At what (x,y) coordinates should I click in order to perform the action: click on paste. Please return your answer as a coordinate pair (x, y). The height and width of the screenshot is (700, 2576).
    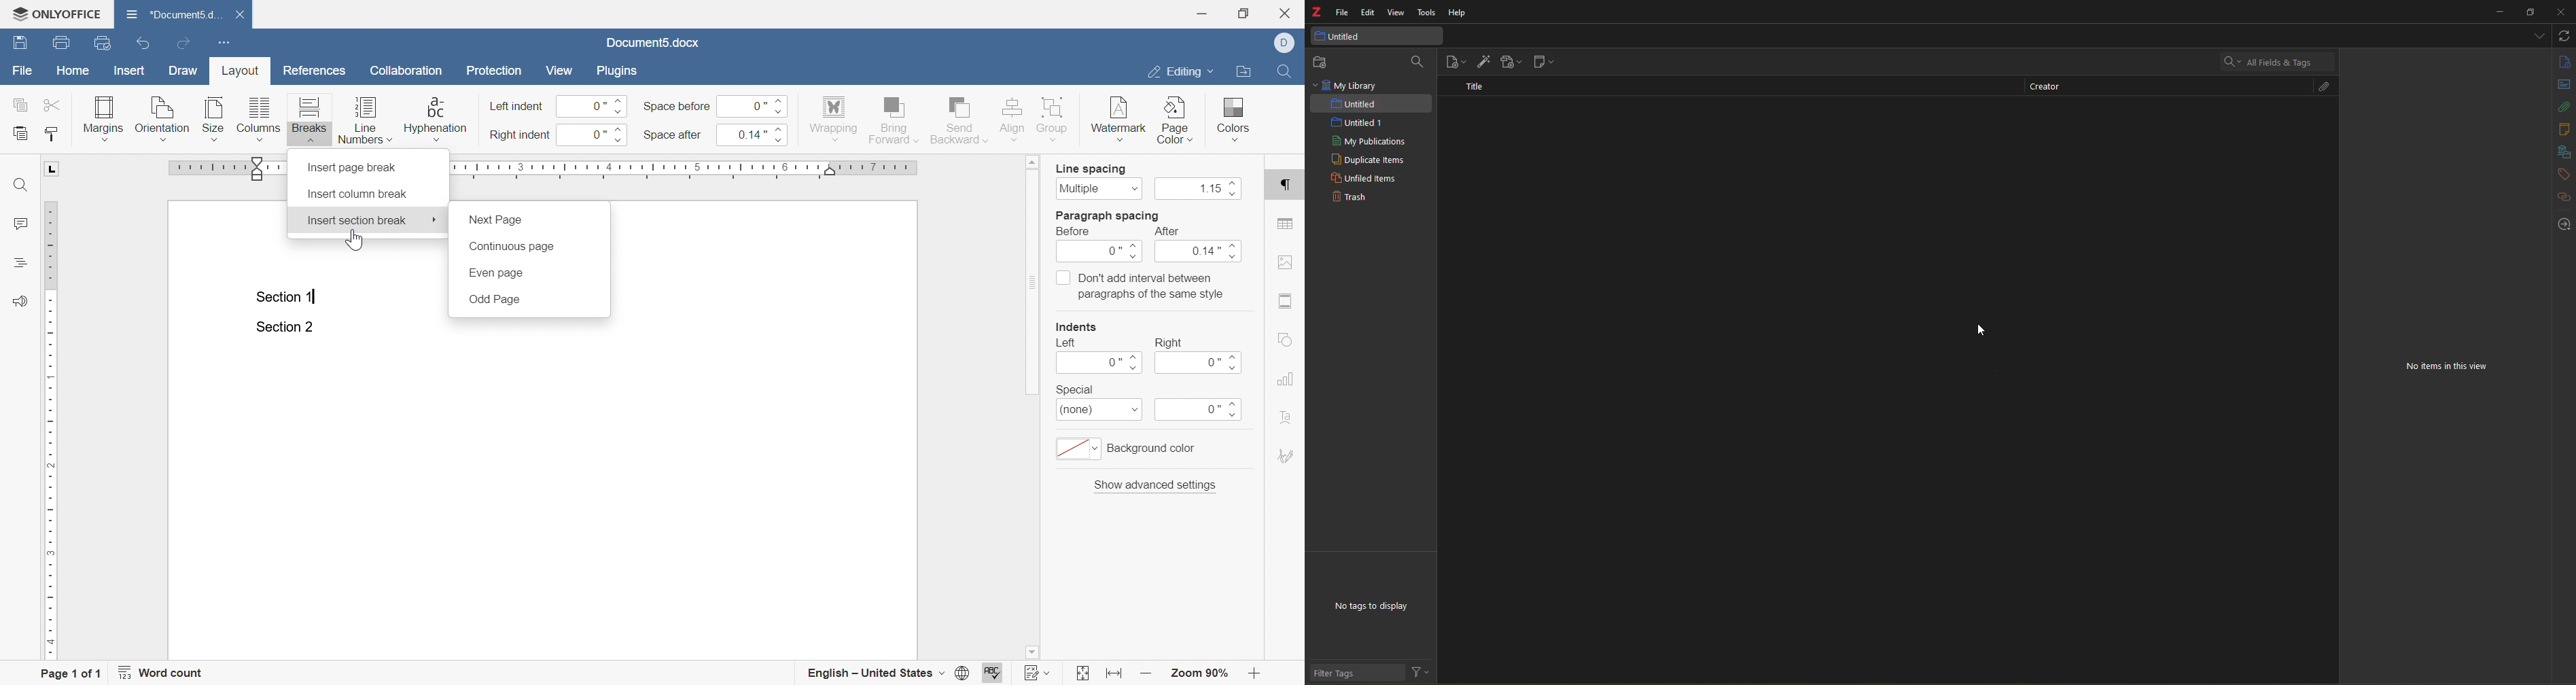
    Looking at the image, I should click on (20, 132).